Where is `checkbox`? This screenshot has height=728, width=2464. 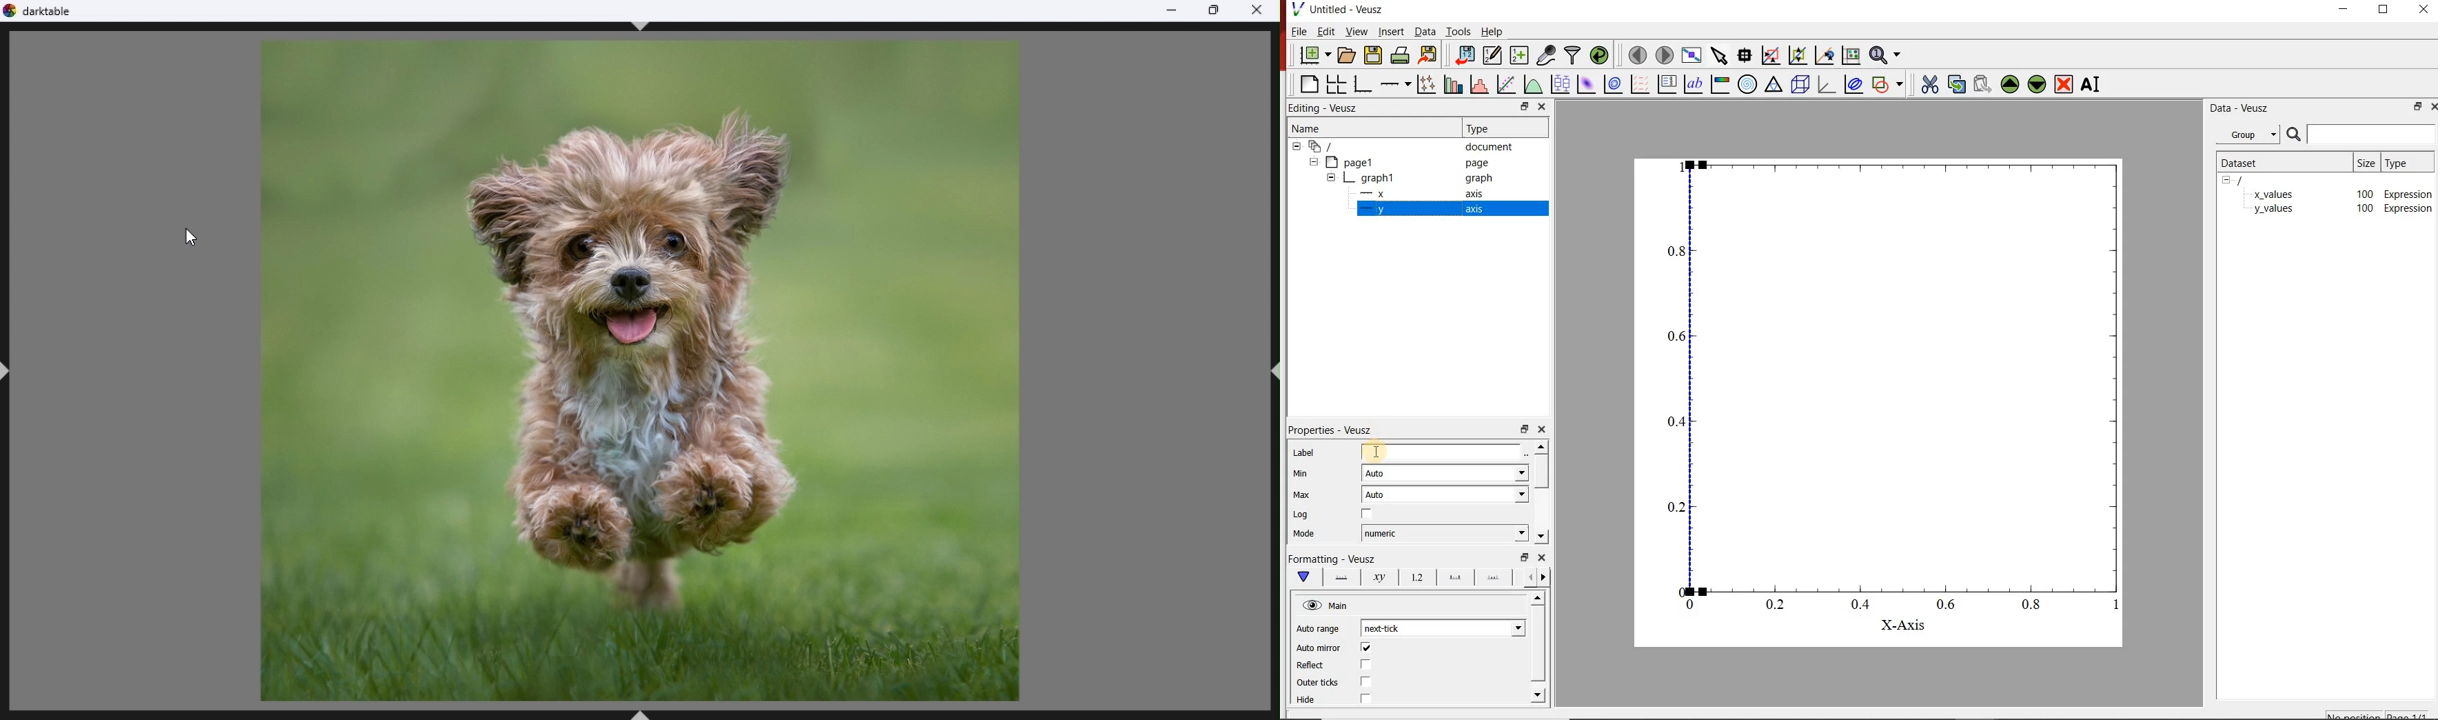 checkbox is located at coordinates (1367, 681).